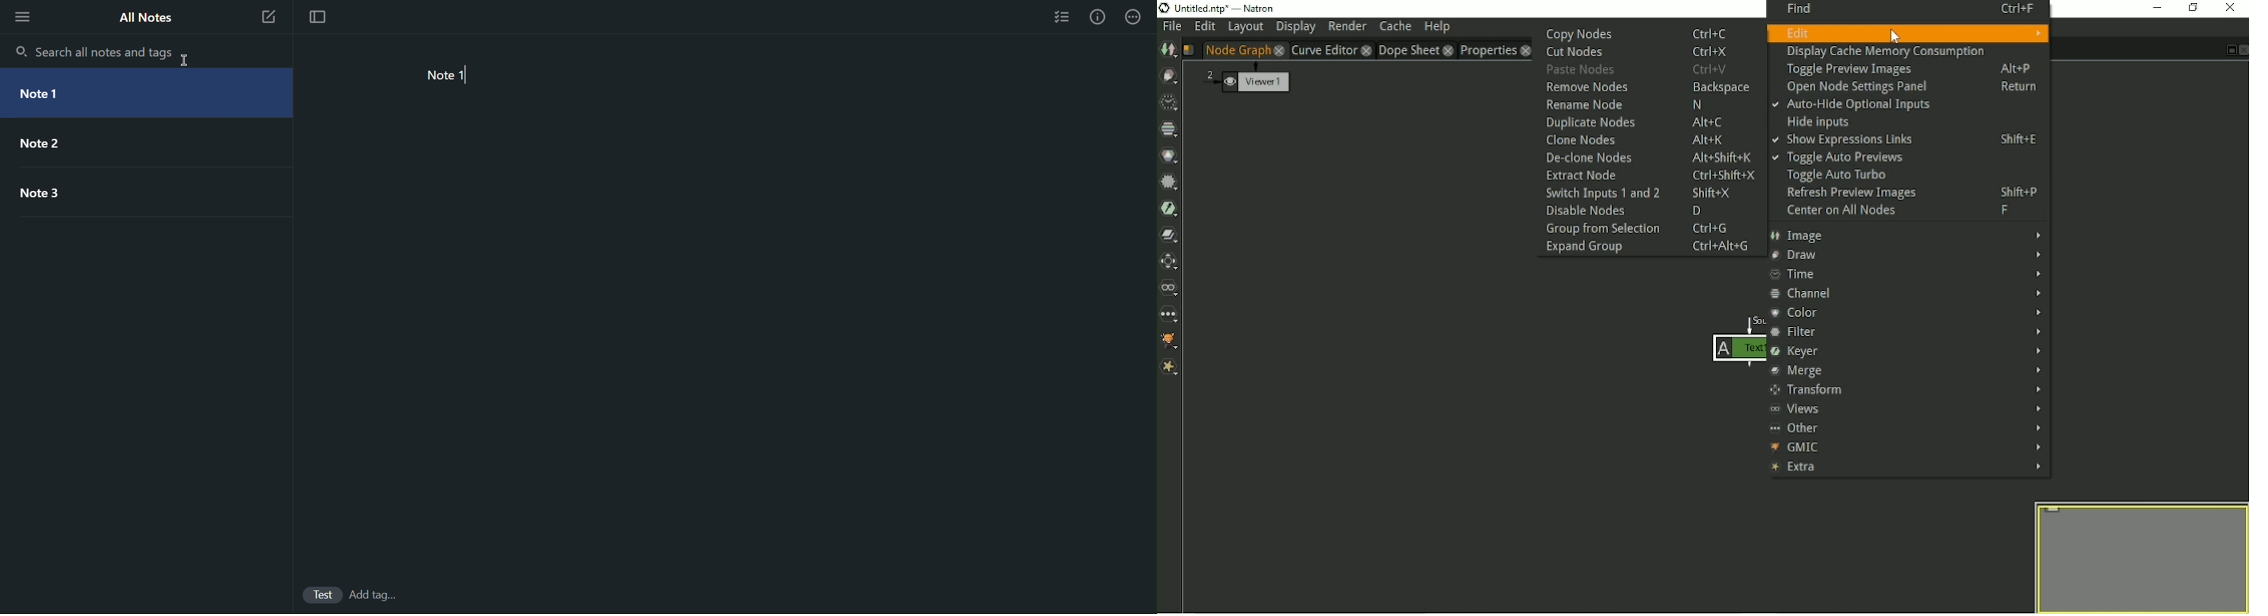 The image size is (2268, 616). What do you see at coordinates (2136, 556) in the screenshot?
I see `Preview` at bounding box center [2136, 556].